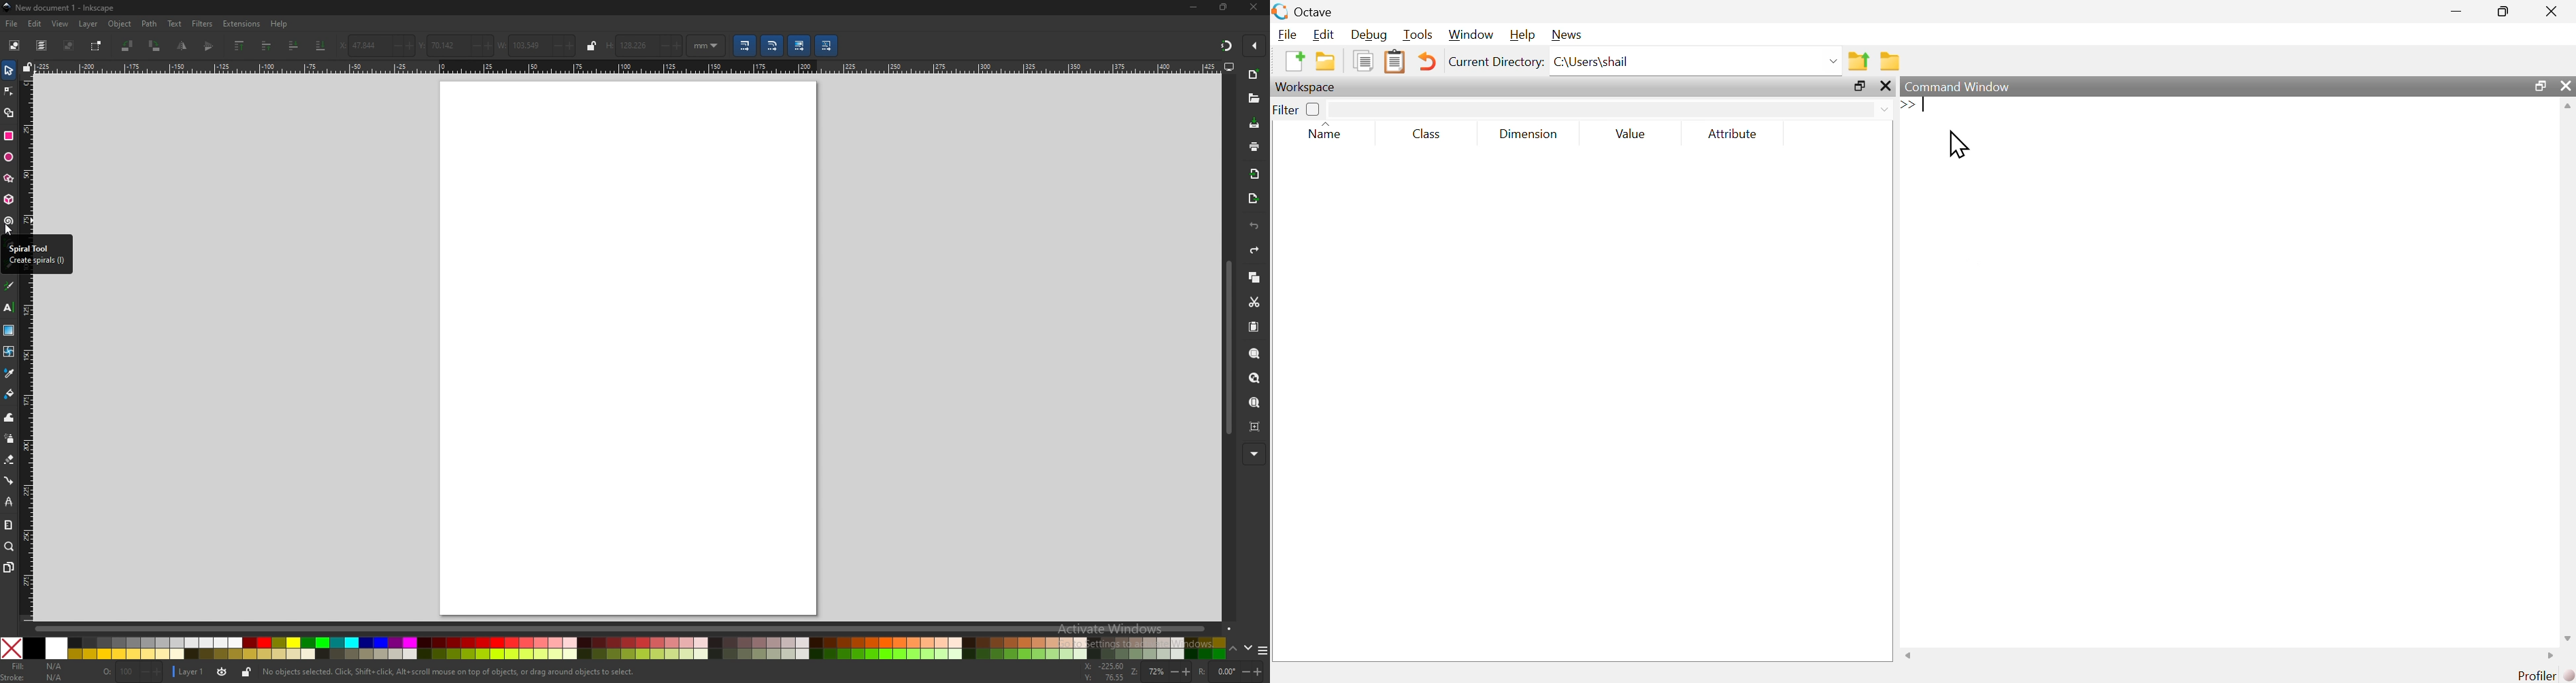 The width and height of the screenshot is (2576, 700). I want to click on toggle current layer visibility, so click(223, 672).